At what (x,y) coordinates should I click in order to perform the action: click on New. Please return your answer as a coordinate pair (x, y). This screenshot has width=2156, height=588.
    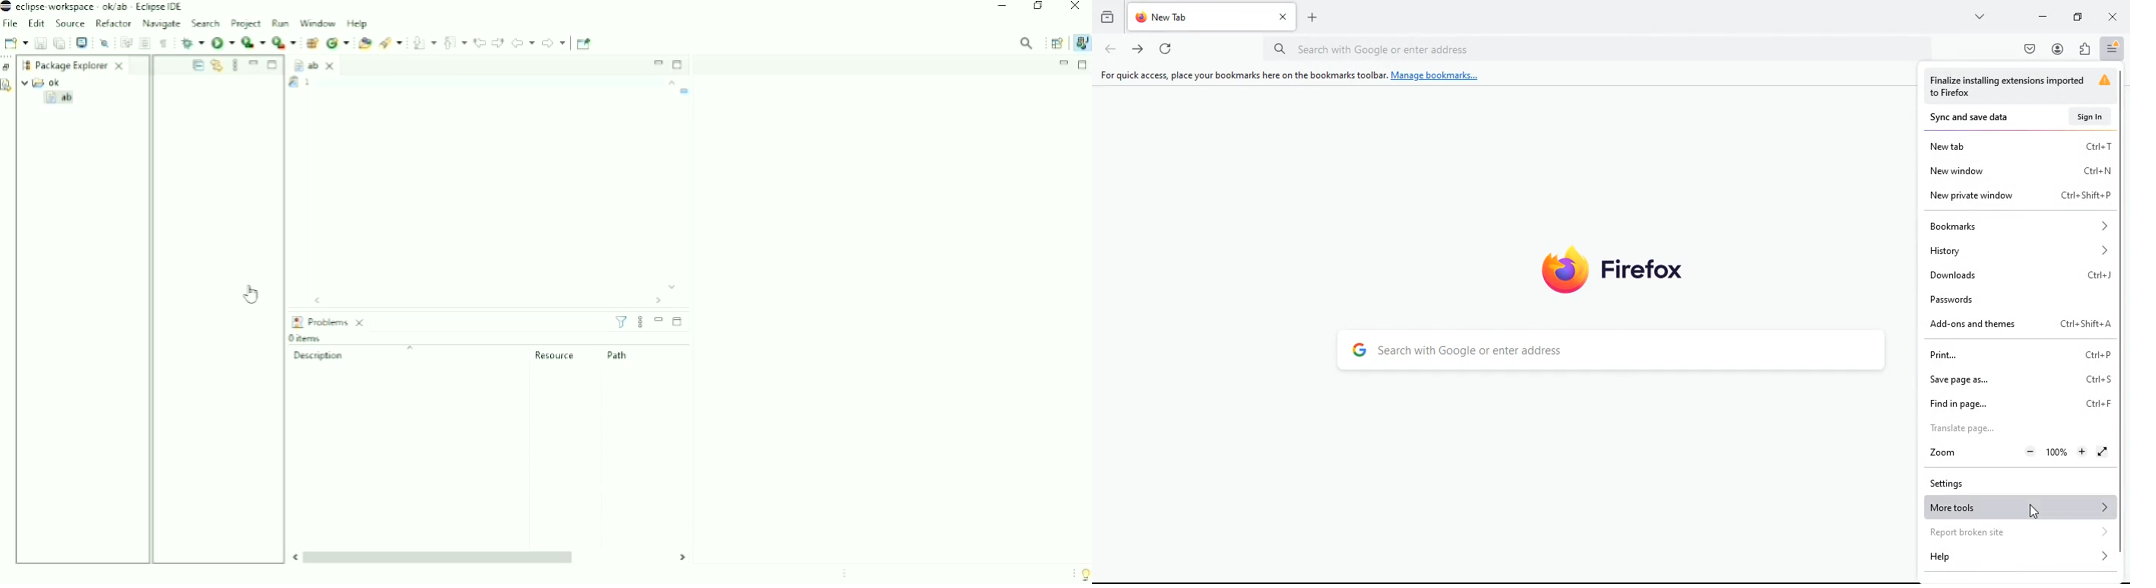
    Looking at the image, I should click on (15, 43).